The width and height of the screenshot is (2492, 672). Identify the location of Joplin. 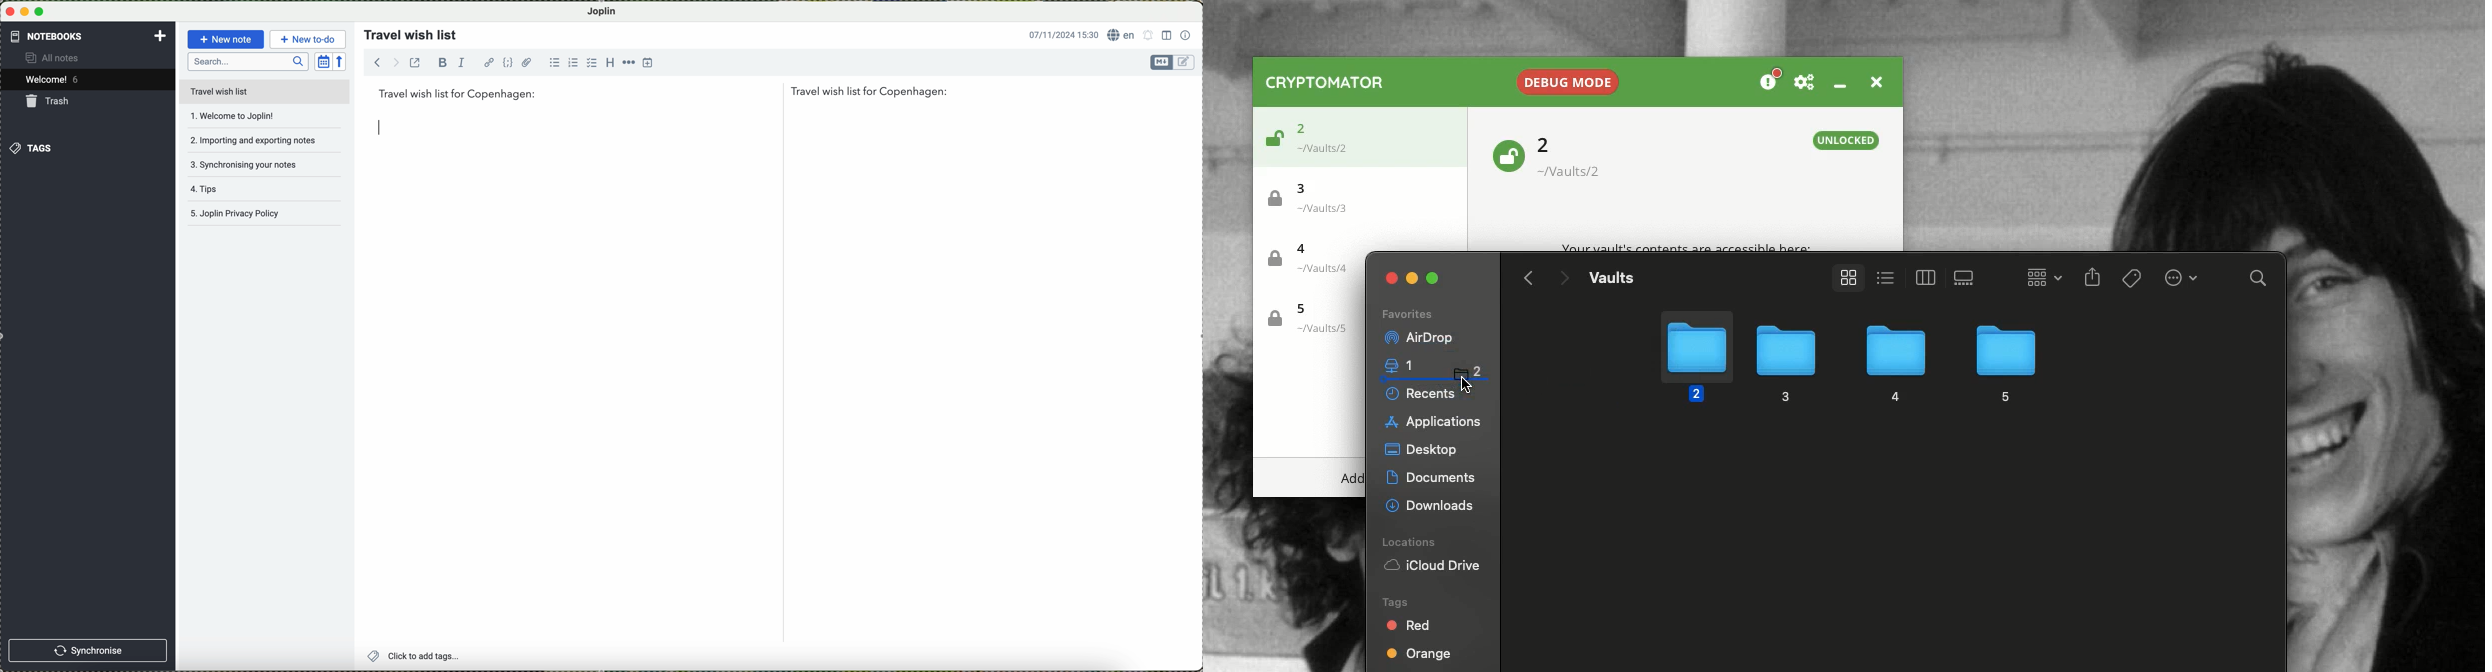
(607, 11).